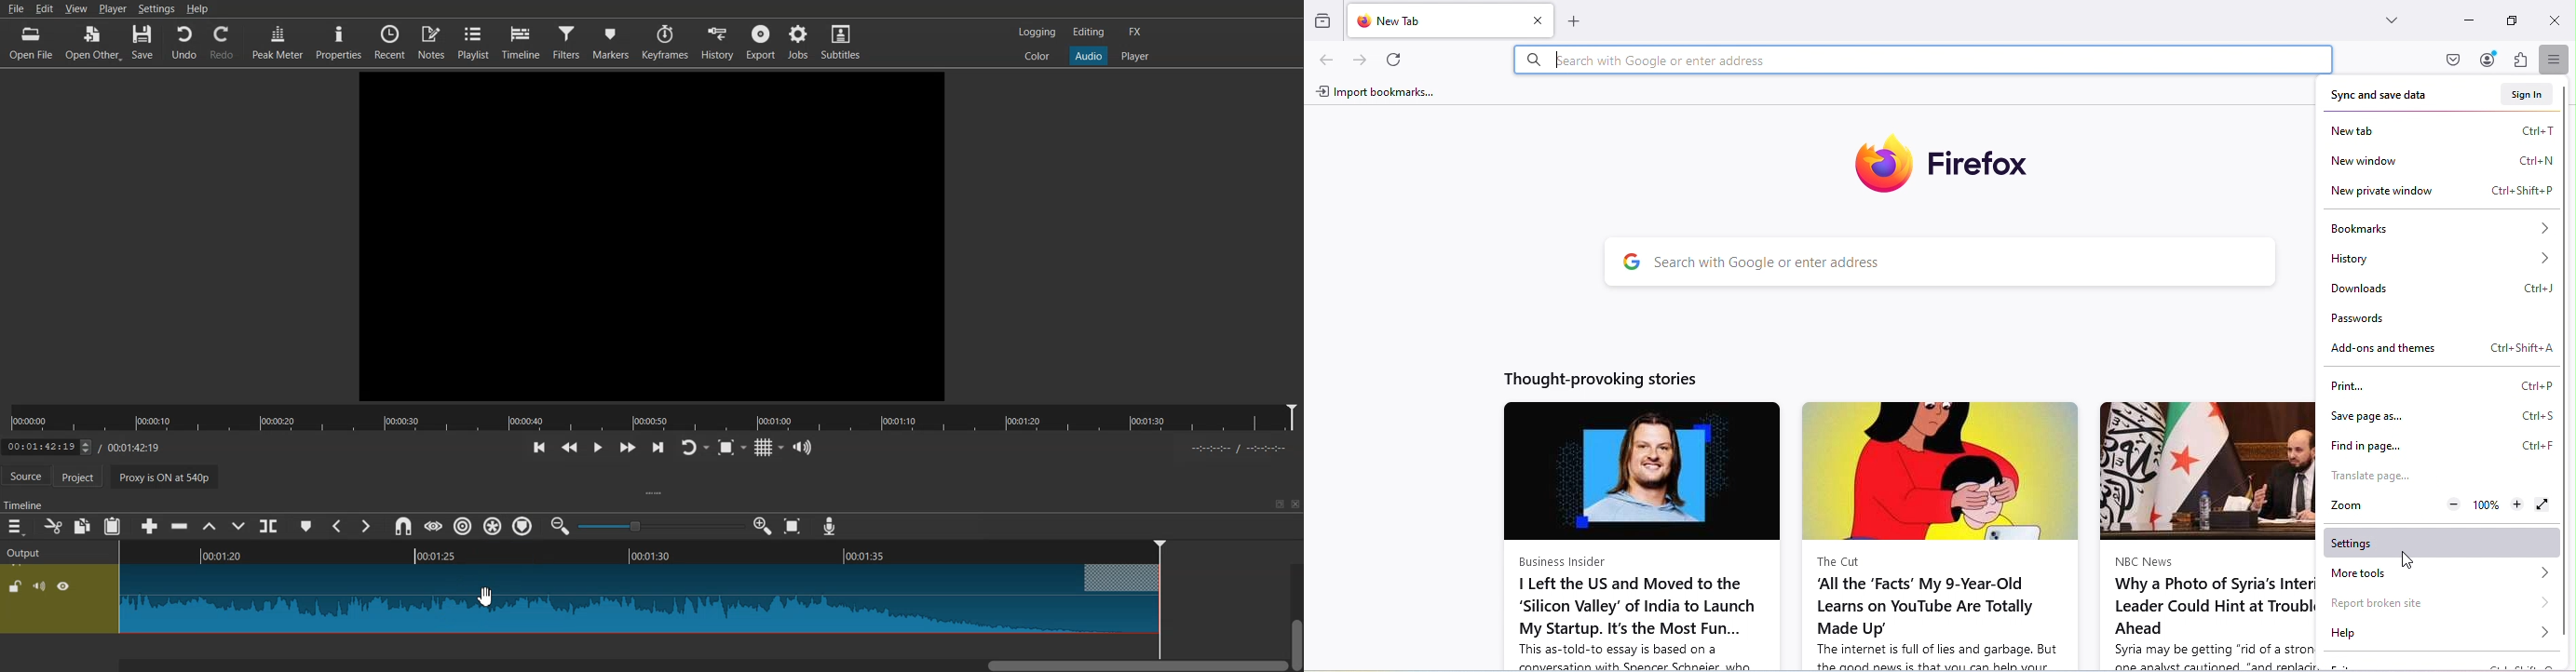 This screenshot has width=2576, height=672. I want to click on New private window, so click(2439, 193).